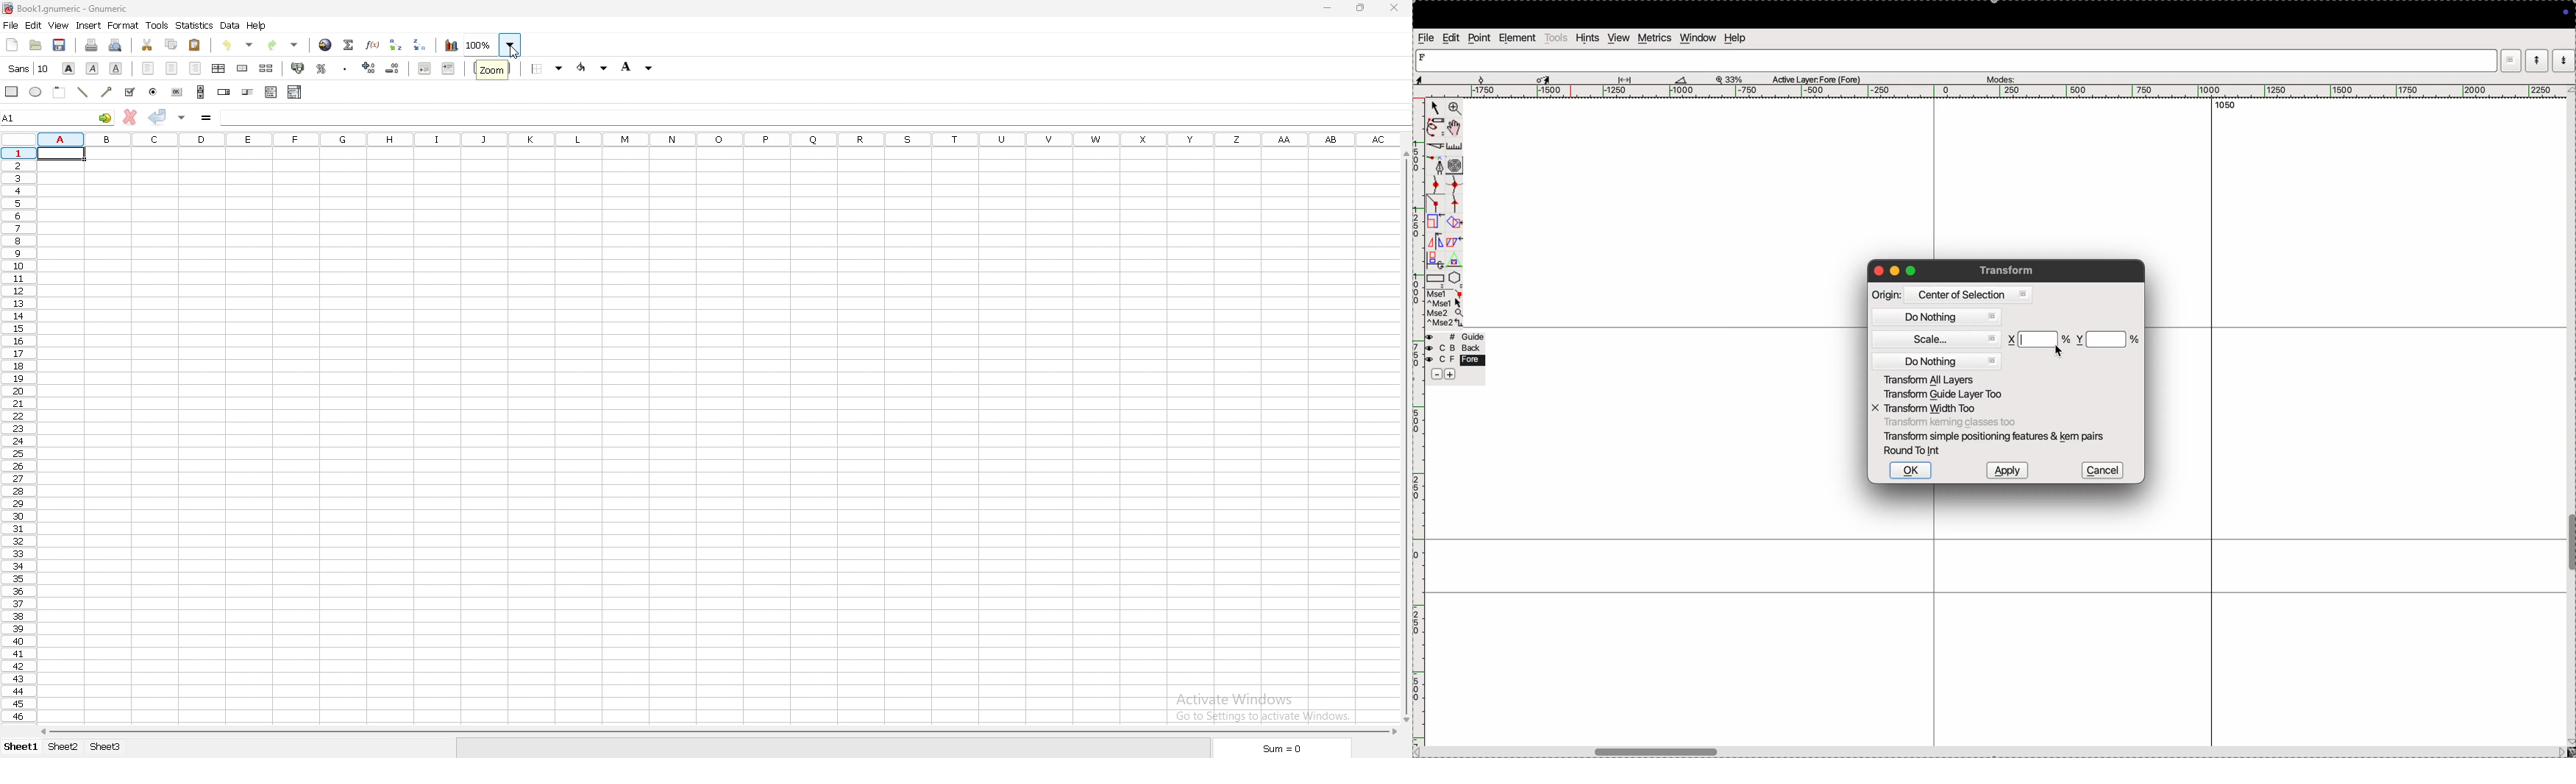  I want to click on cursor, so click(515, 52).